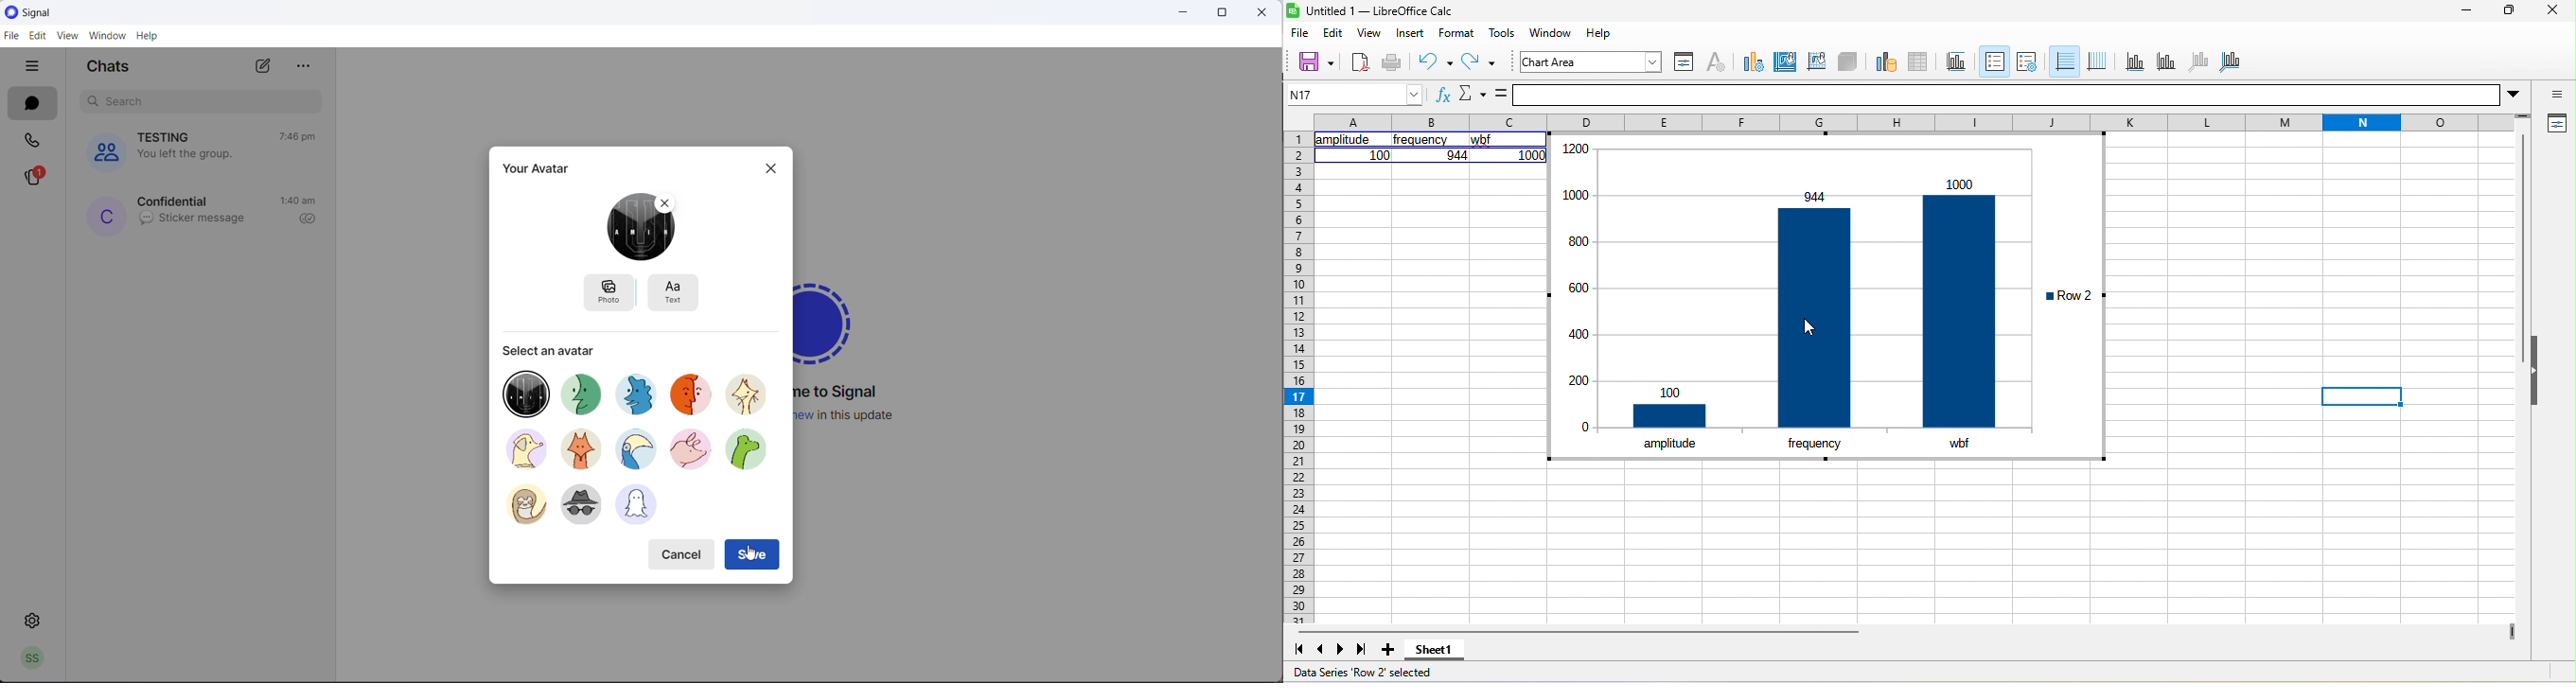 The height and width of the screenshot is (700, 2576). What do you see at coordinates (1783, 62) in the screenshot?
I see `chart area` at bounding box center [1783, 62].